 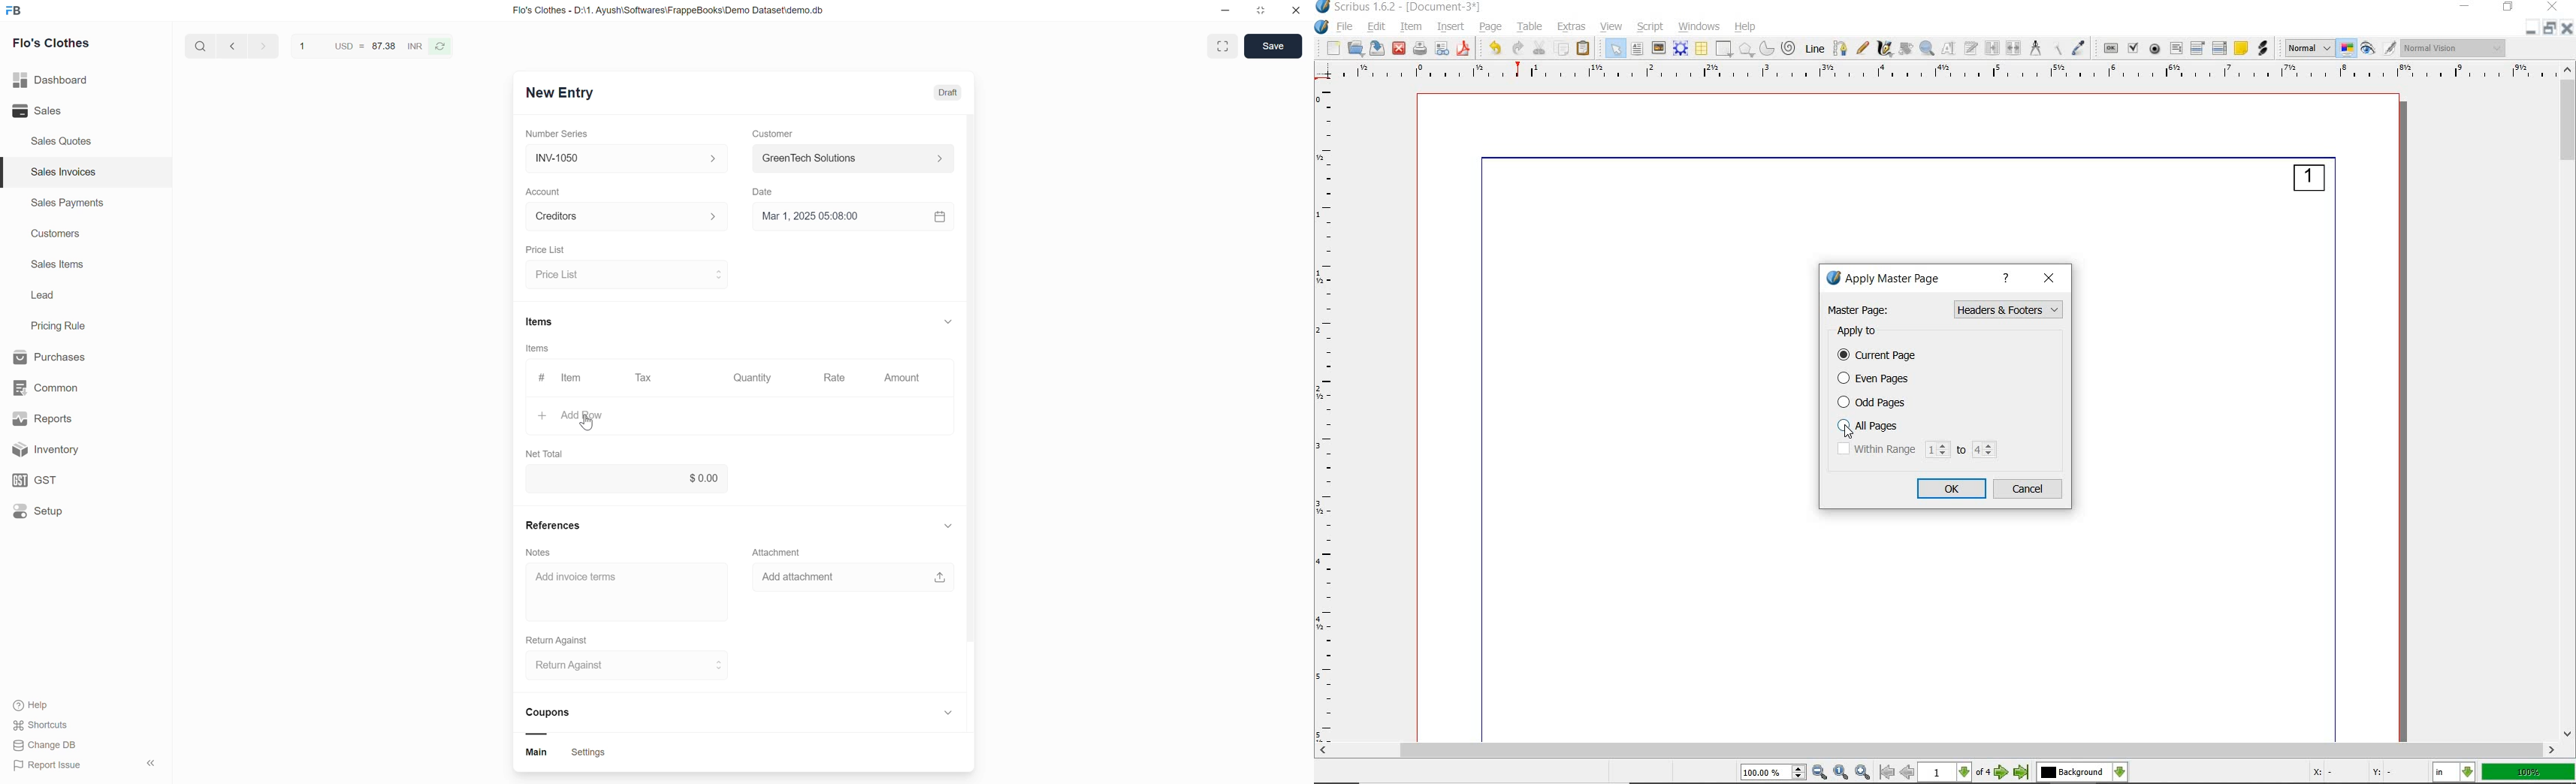 I want to click on hide sidebar, so click(x=152, y=763).